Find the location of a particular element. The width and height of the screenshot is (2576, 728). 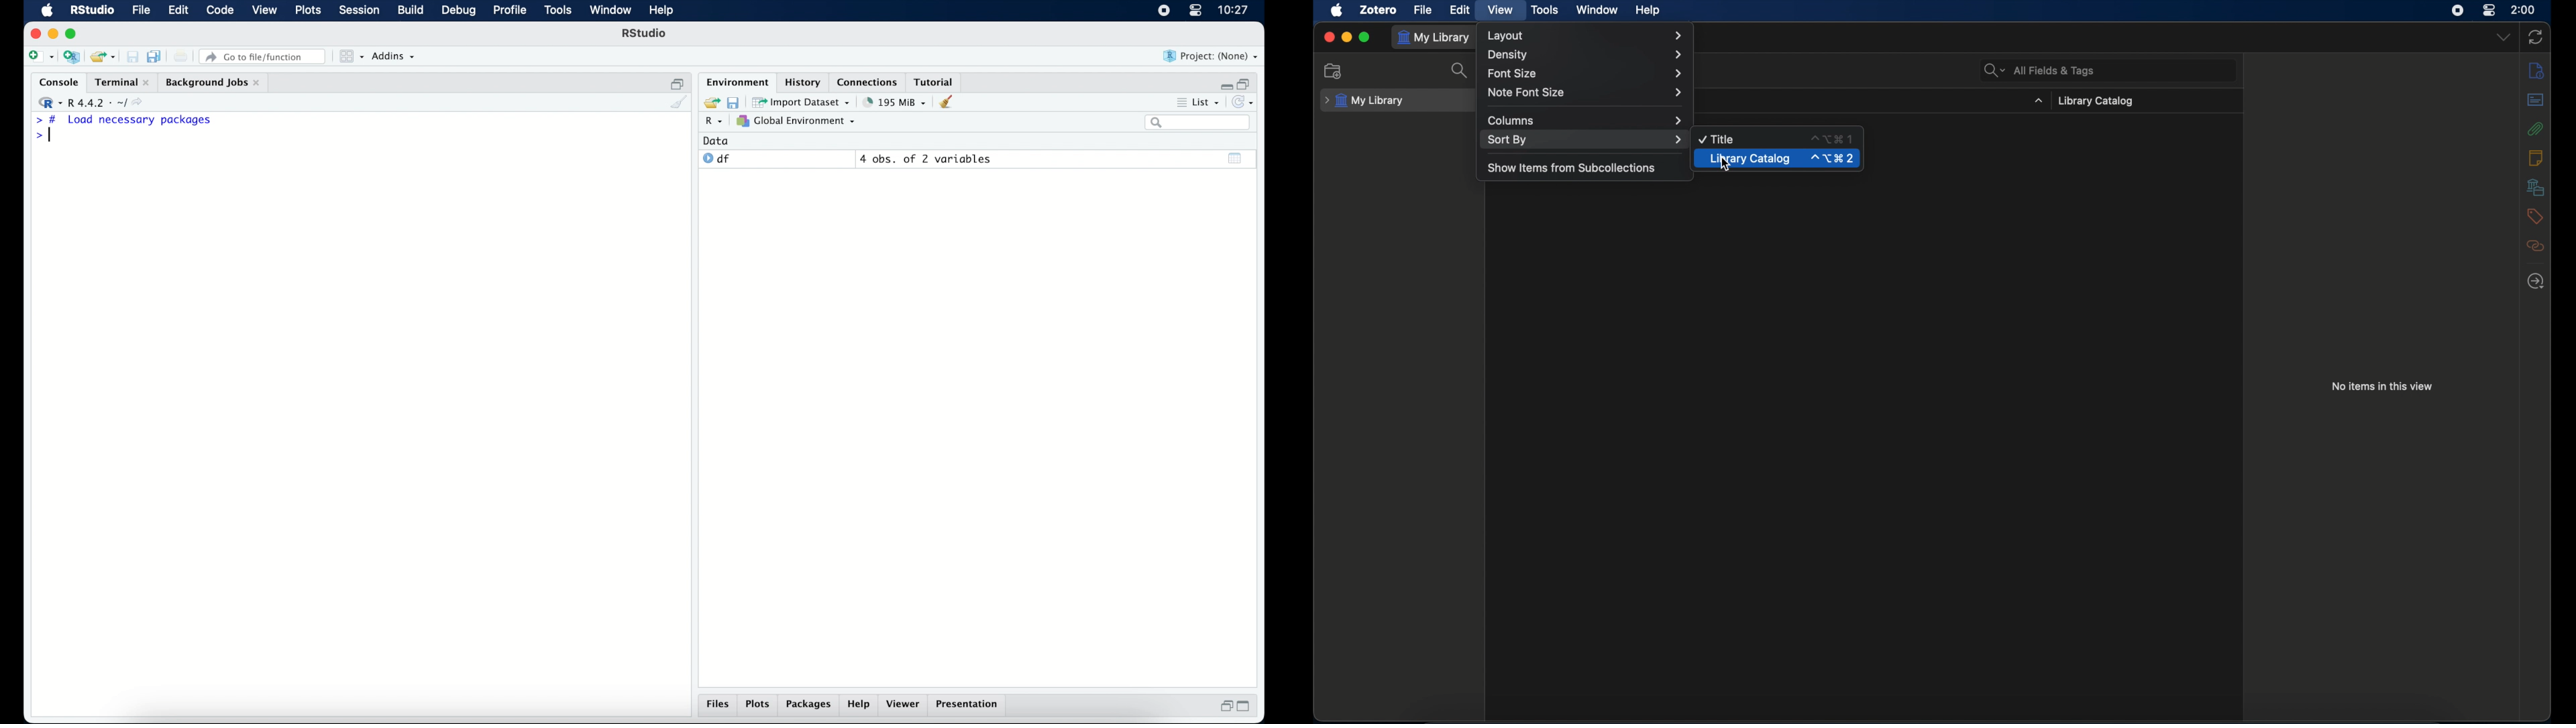

profile is located at coordinates (510, 11).